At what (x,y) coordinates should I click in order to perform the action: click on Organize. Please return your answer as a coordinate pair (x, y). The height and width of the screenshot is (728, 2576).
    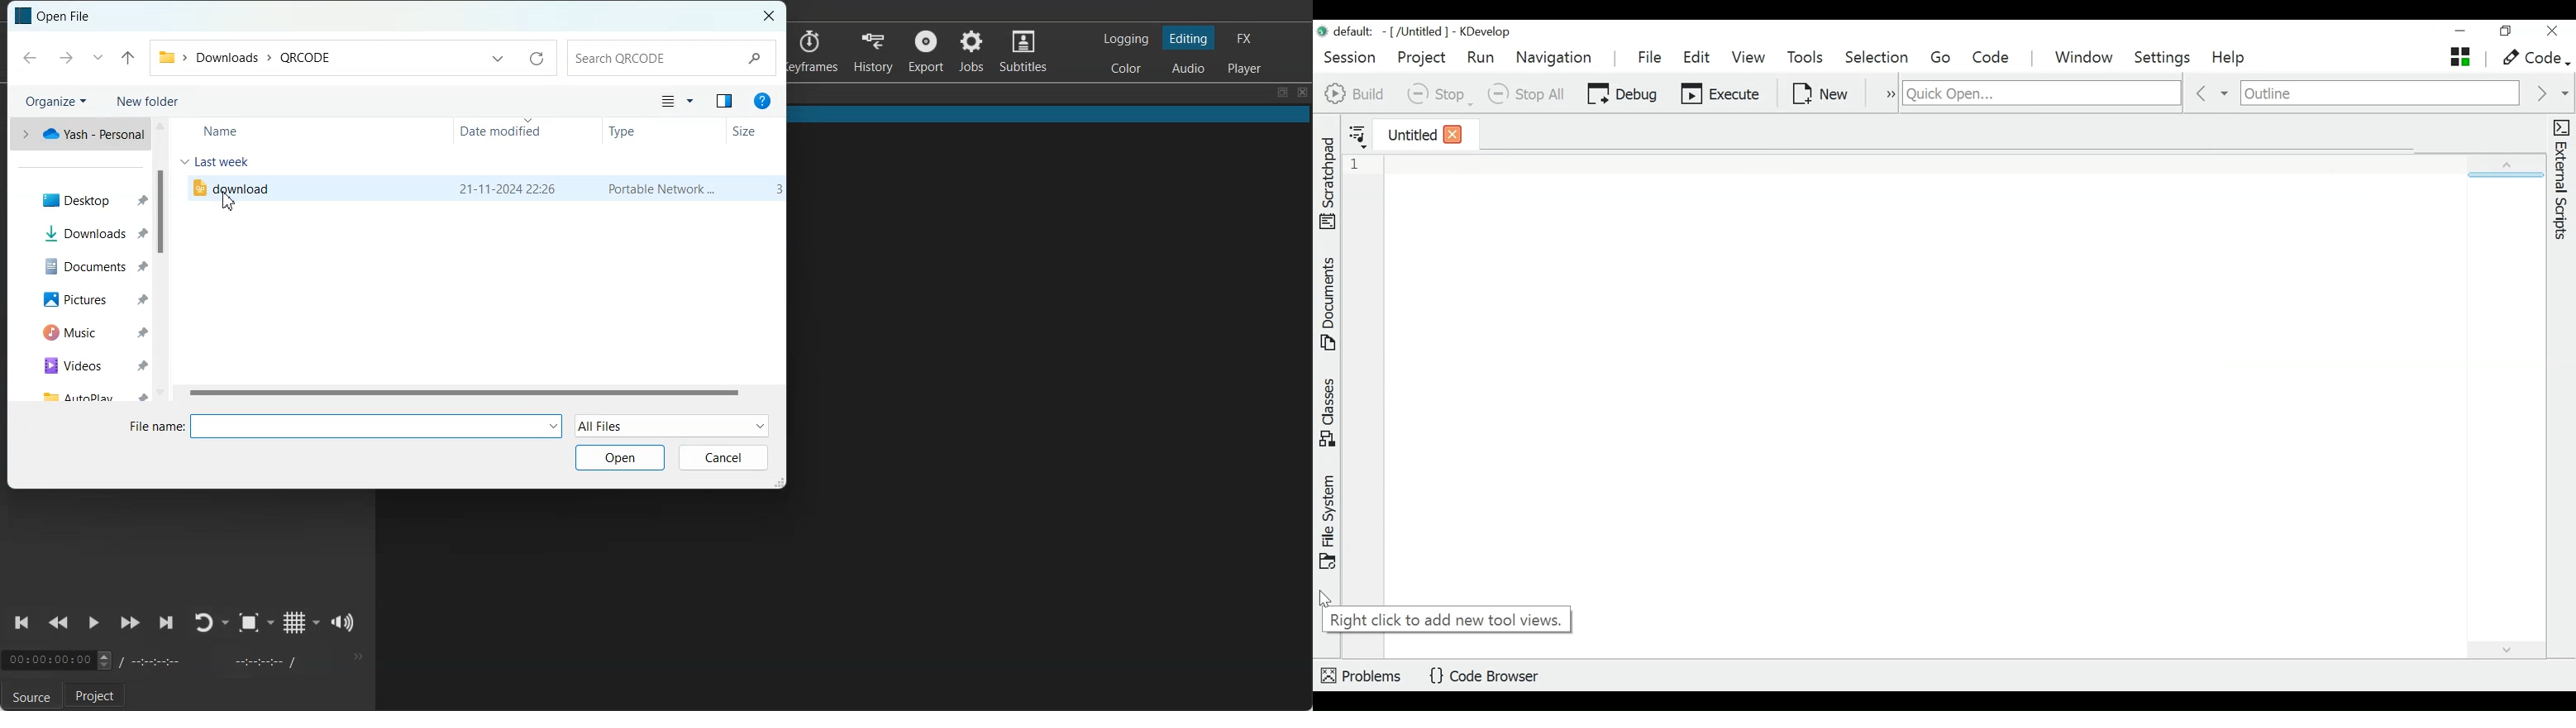
    Looking at the image, I should click on (55, 101).